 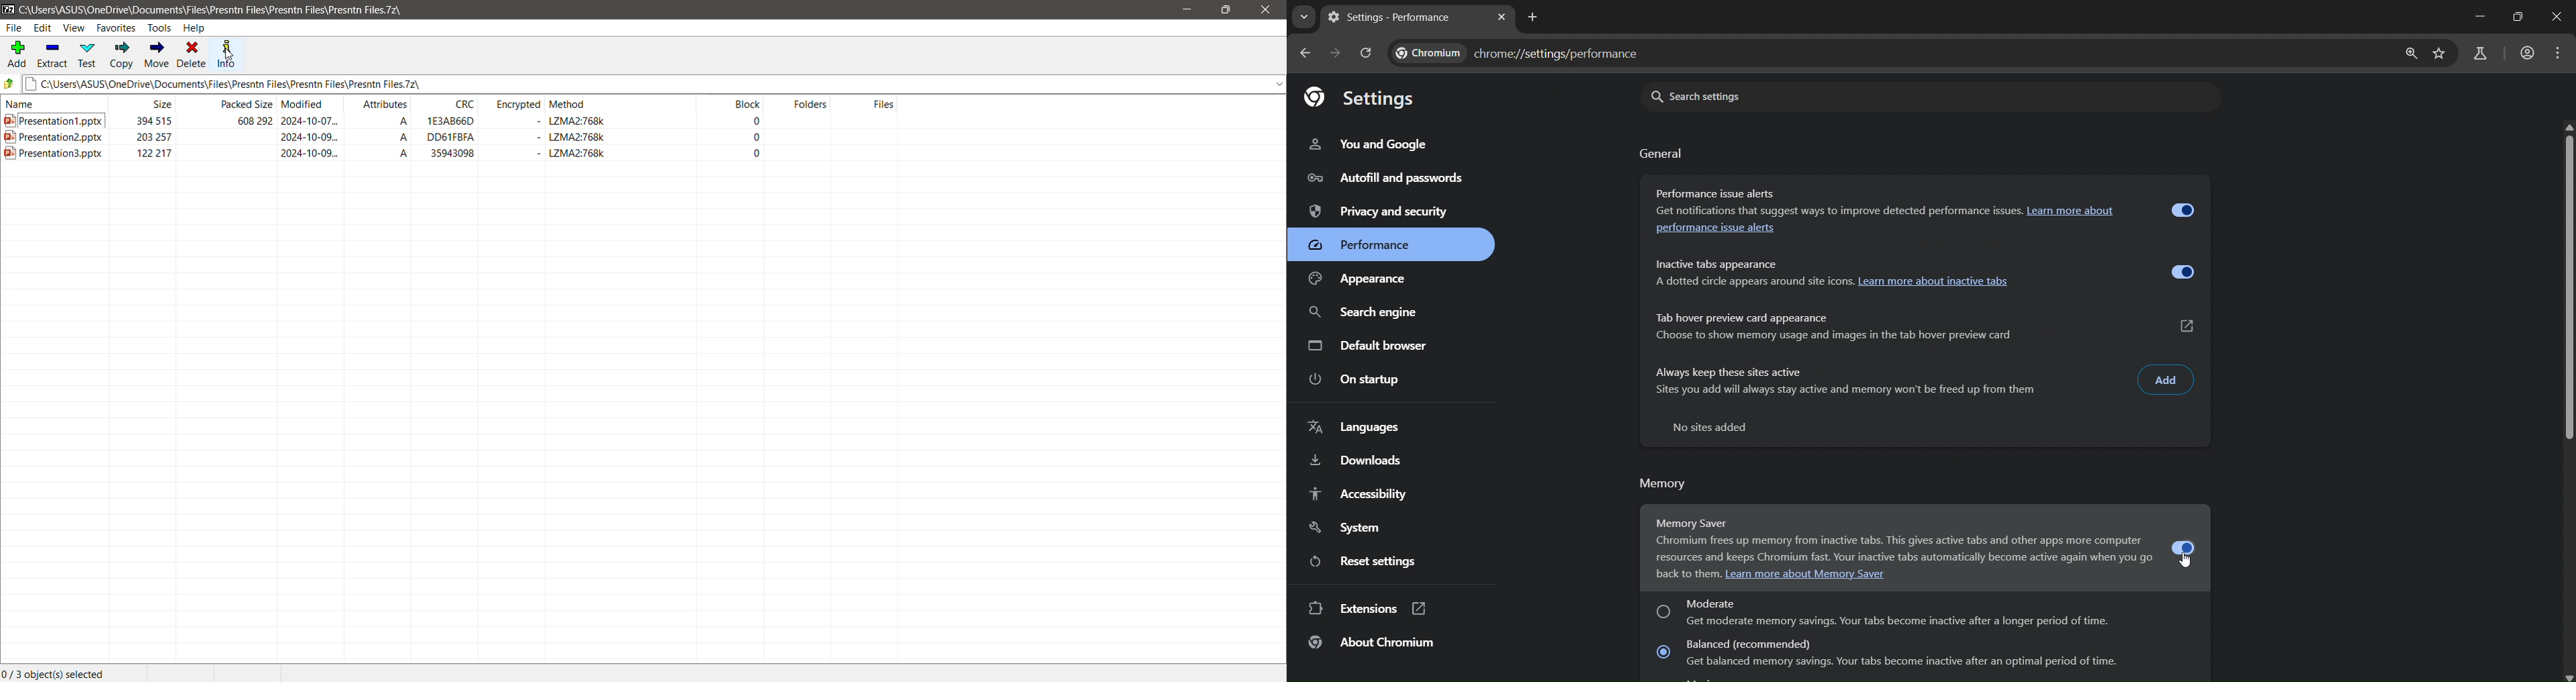 I want to click on Help, so click(x=196, y=28).